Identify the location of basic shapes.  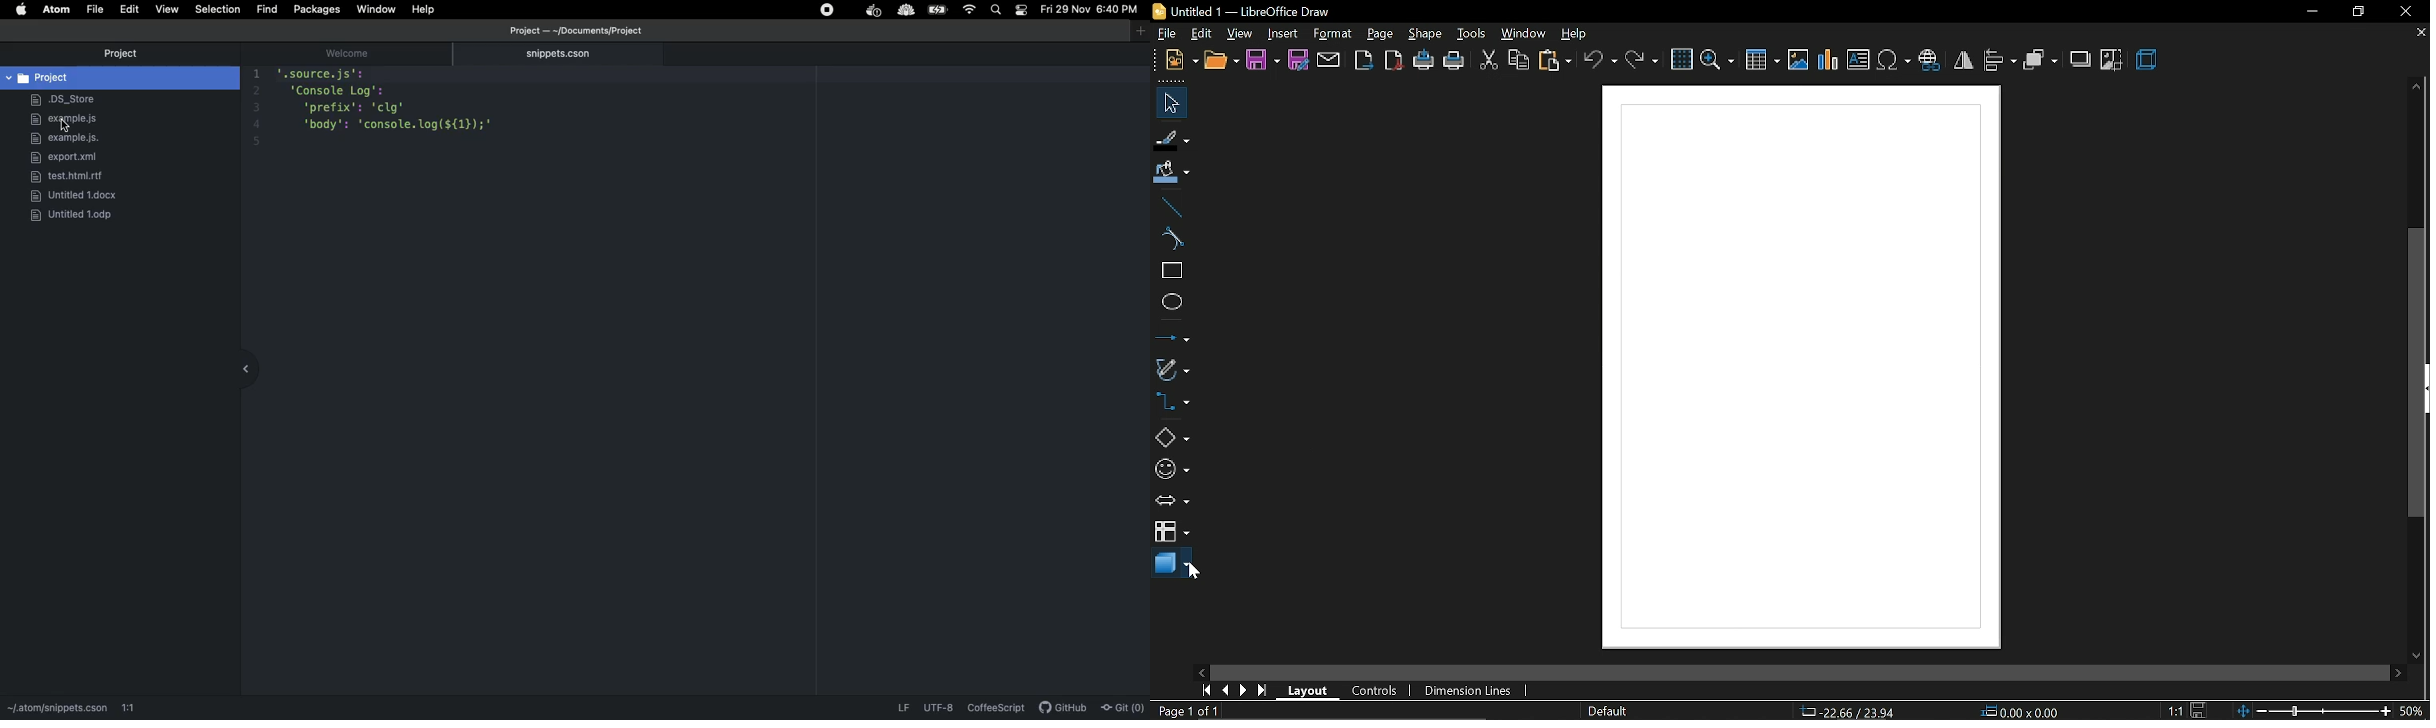
(1173, 439).